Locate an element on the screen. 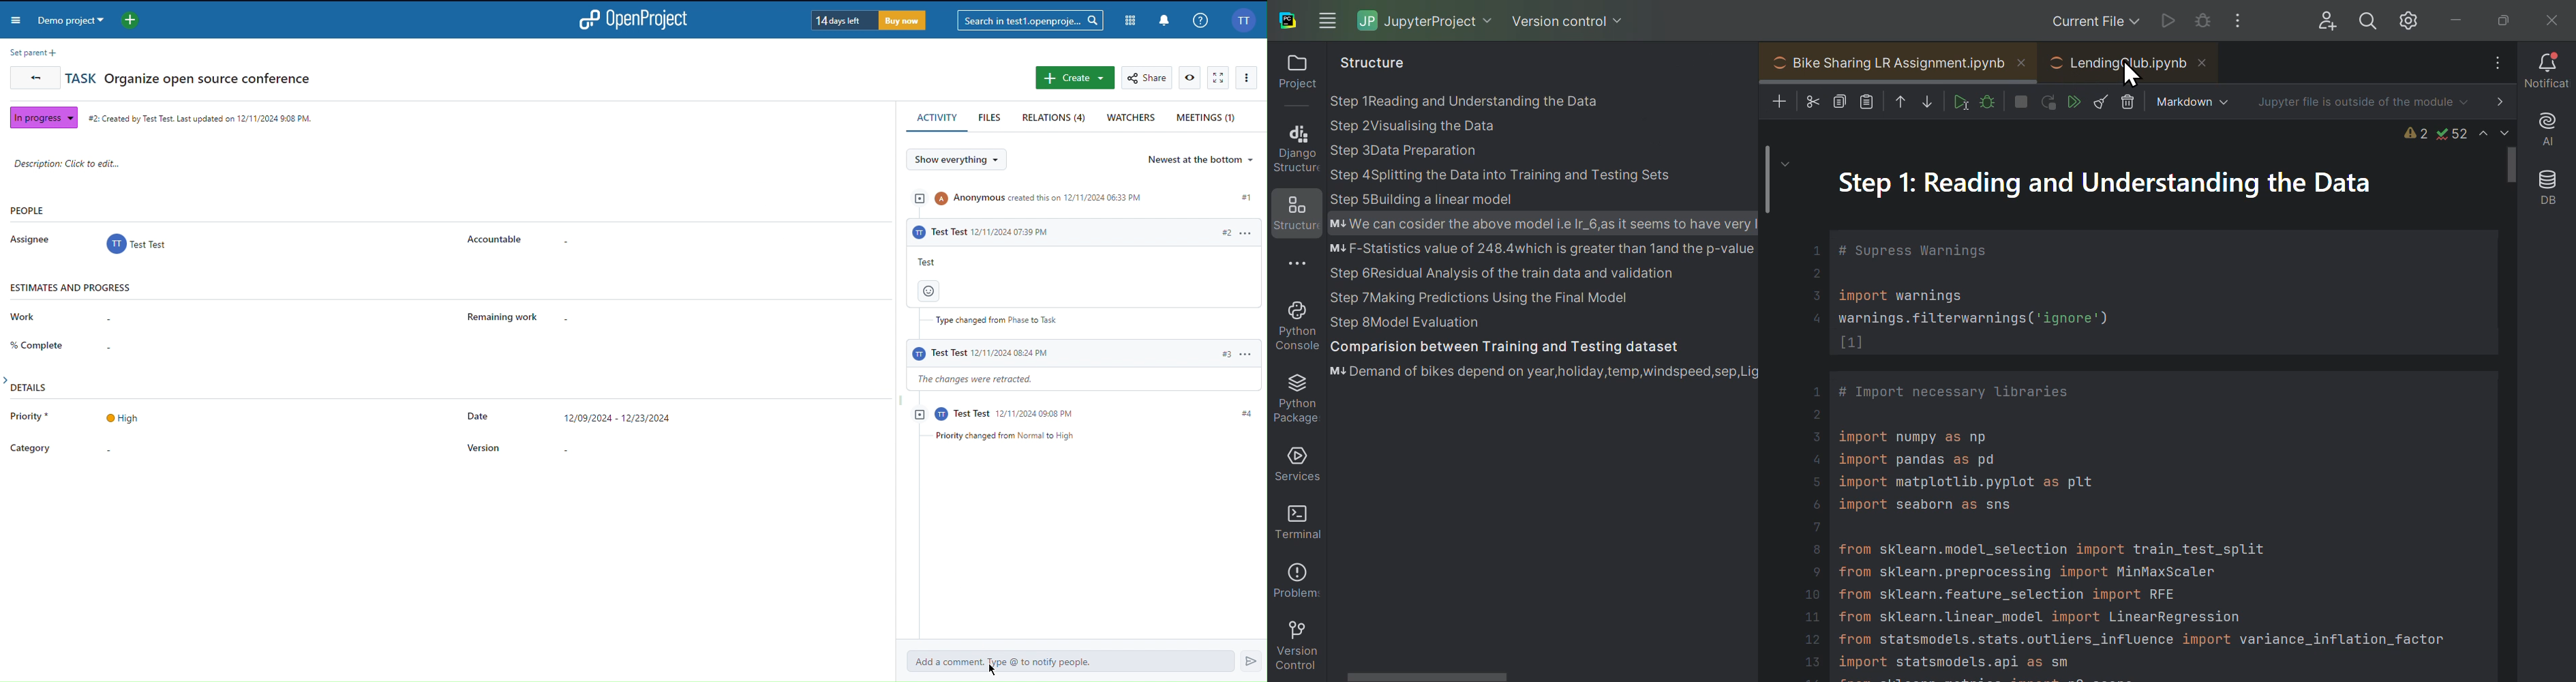 The height and width of the screenshot is (700, 2576). Description is located at coordinates (81, 163).